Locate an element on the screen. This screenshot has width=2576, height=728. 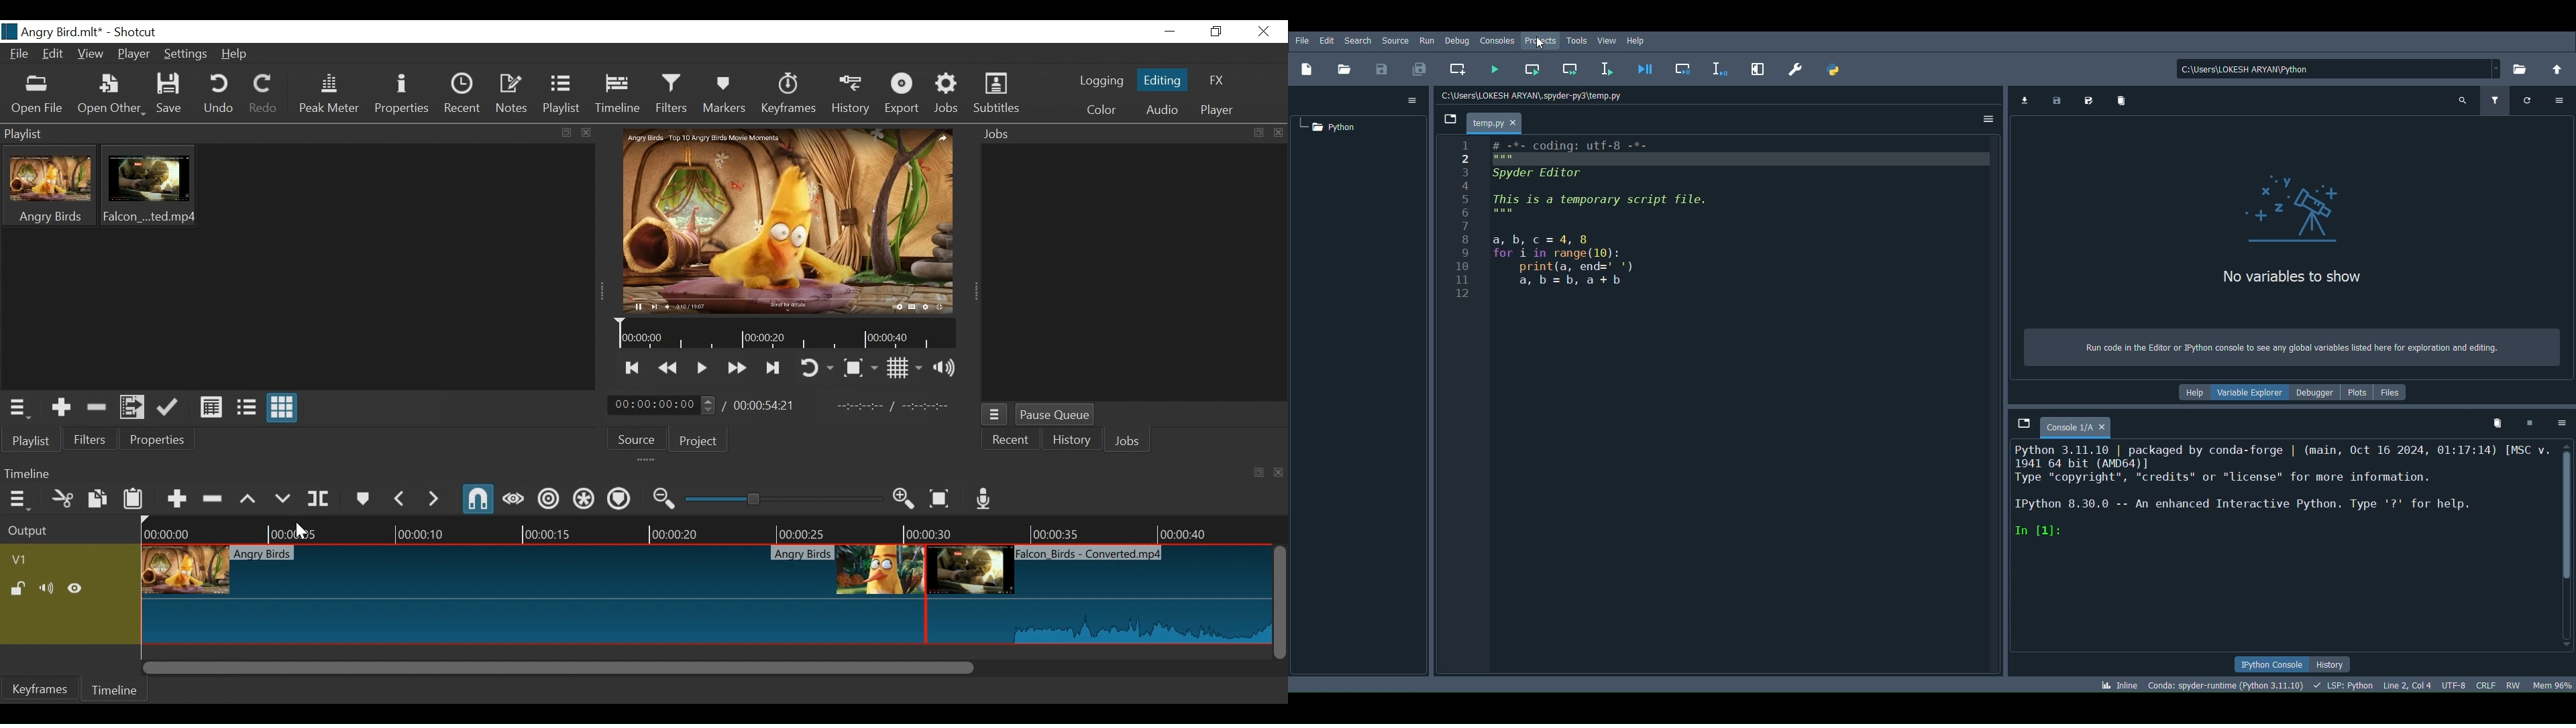
Browse tabs is located at coordinates (1450, 120).